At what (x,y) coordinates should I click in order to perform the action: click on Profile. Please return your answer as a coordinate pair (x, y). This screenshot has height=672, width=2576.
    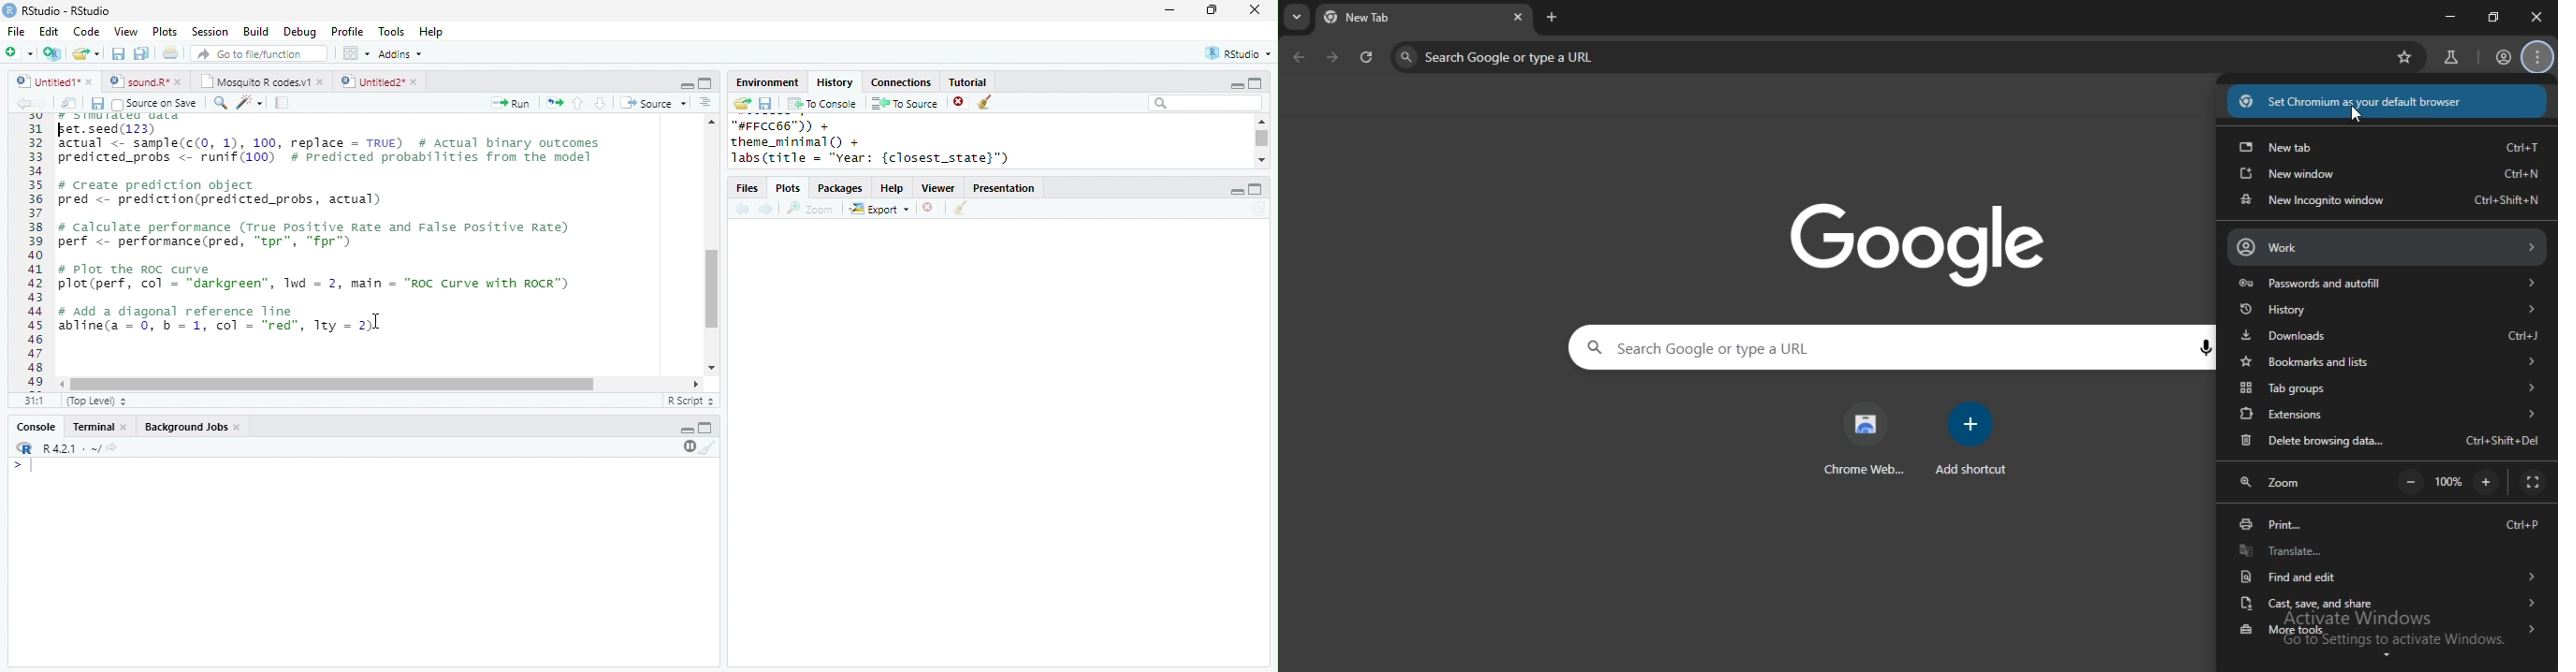
    Looking at the image, I should click on (347, 31).